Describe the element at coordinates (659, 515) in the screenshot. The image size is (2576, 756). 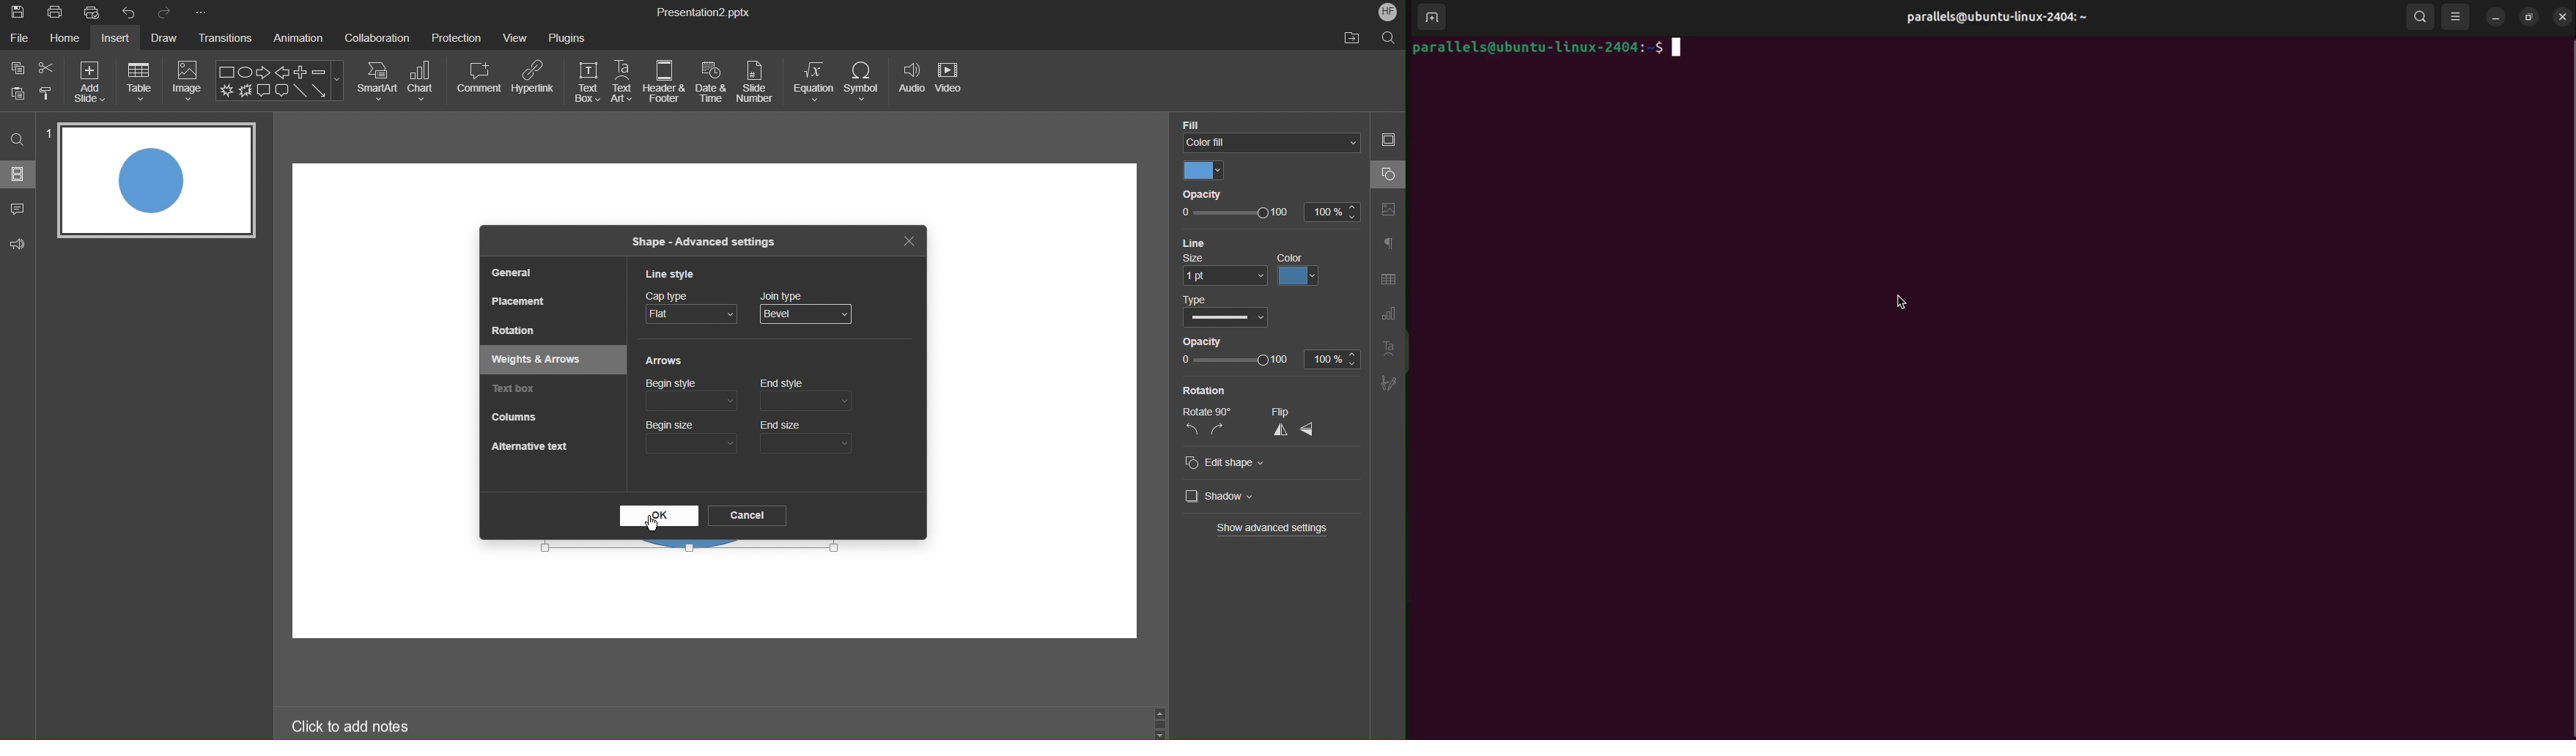
I see `OK` at that location.